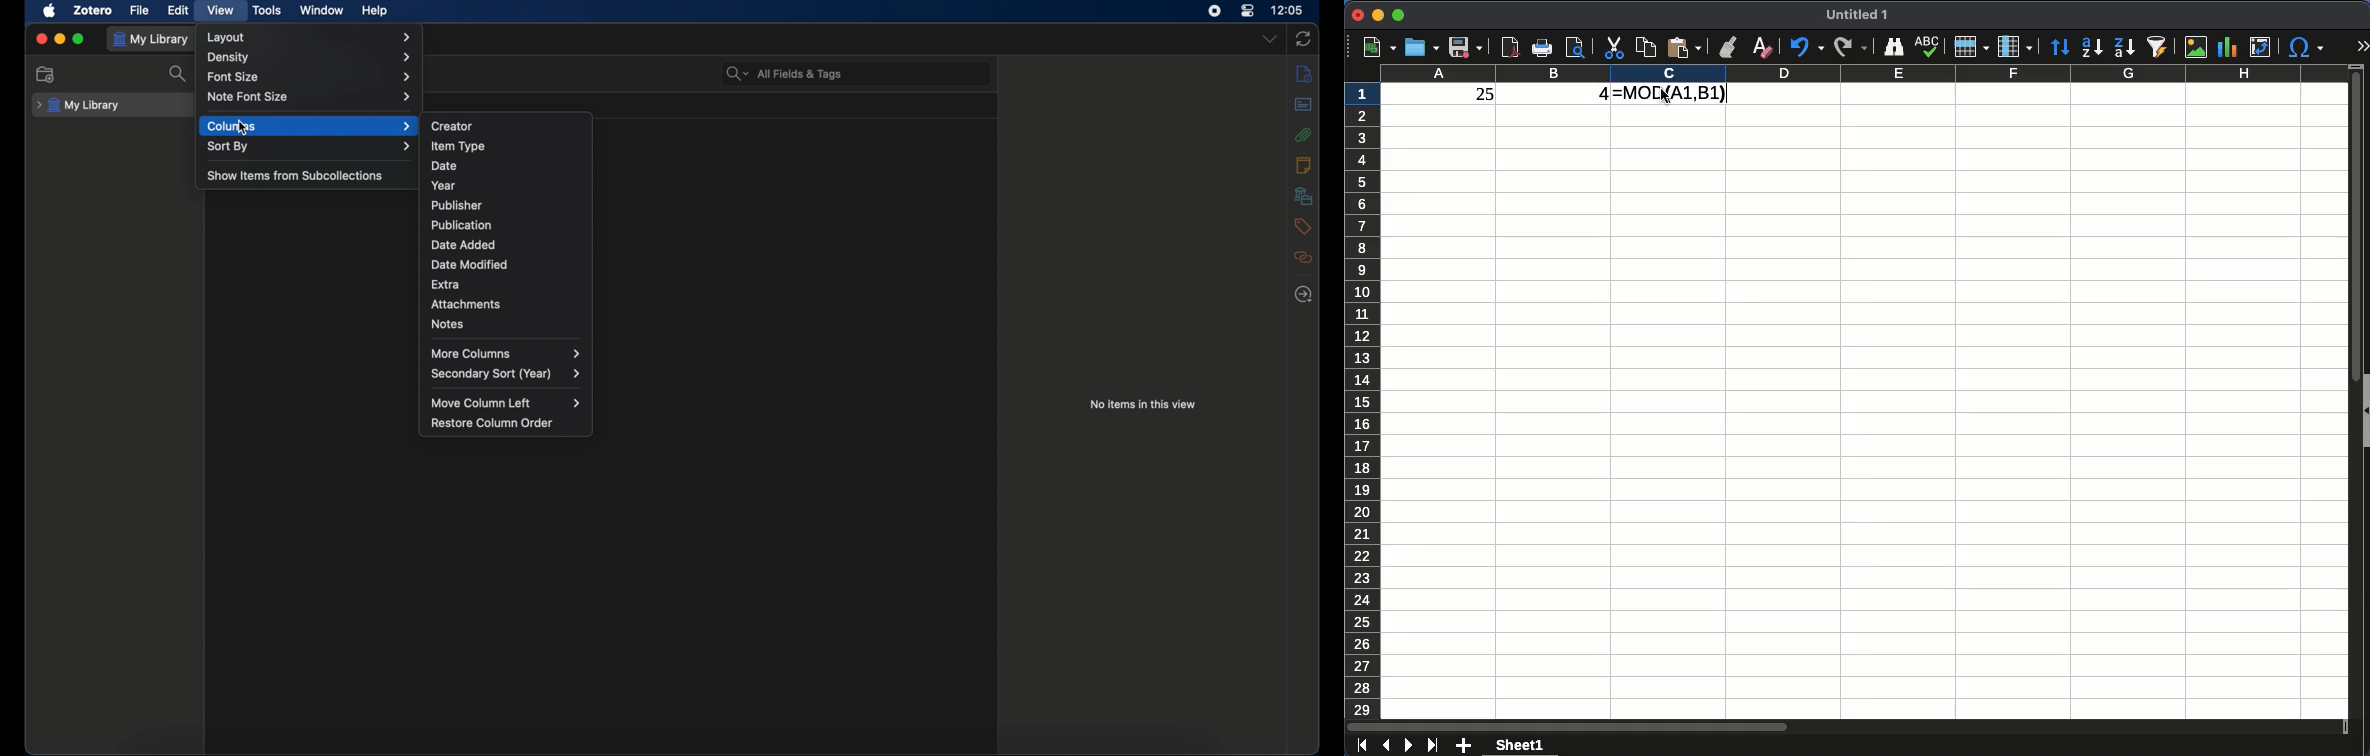 The image size is (2380, 756). What do you see at coordinates (2364, 410) in the screenshot?
I see `collapse` at bounding box center [2364, 410].